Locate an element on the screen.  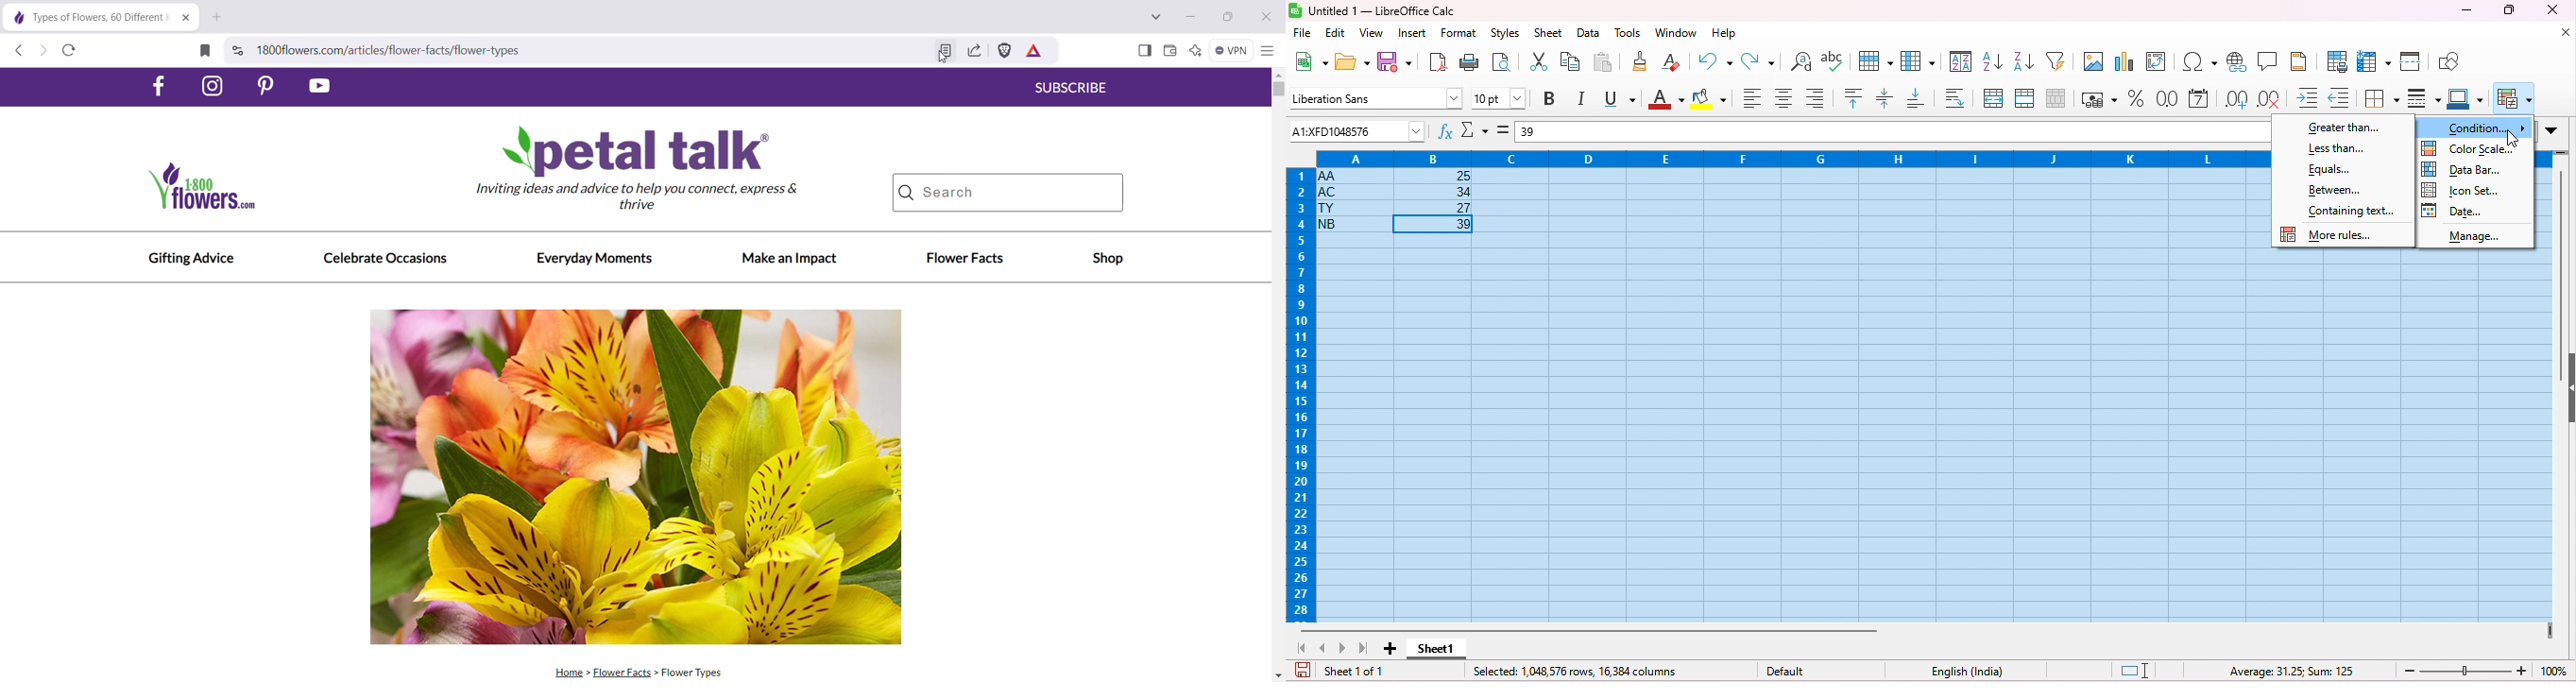
new is located at coordinates (1310, 60).